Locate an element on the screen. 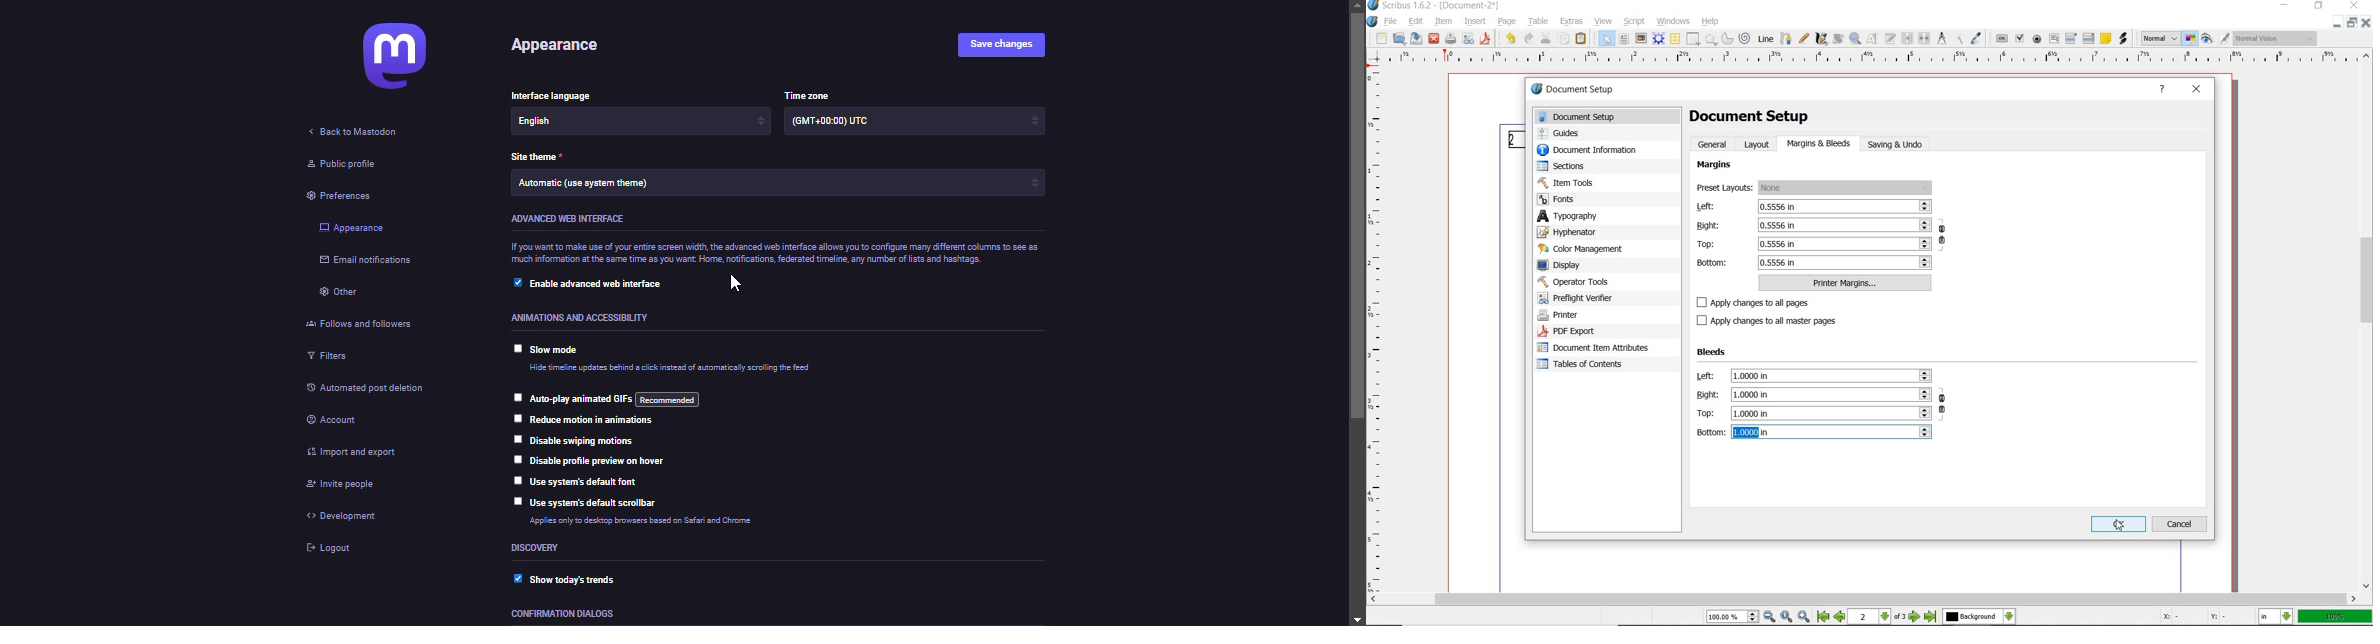  Right is located at coordinates (1814, 224).